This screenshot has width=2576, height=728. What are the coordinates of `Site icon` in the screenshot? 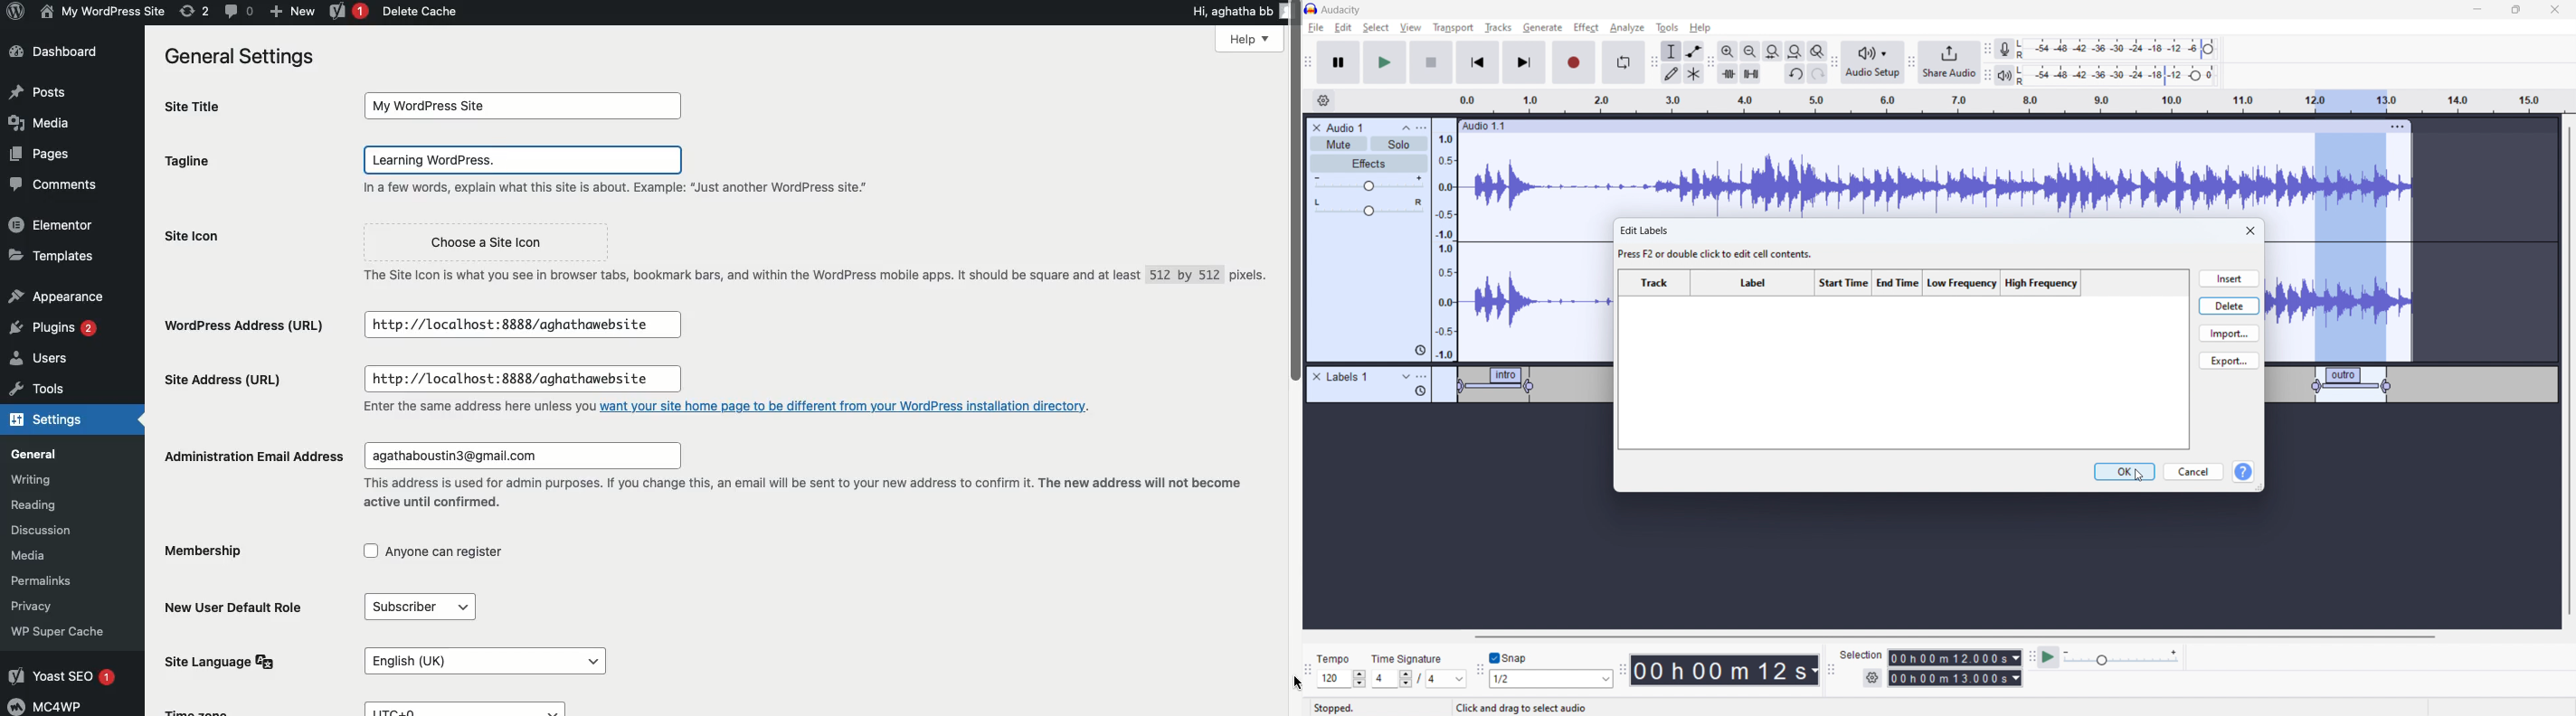 It's located at (249, 239).